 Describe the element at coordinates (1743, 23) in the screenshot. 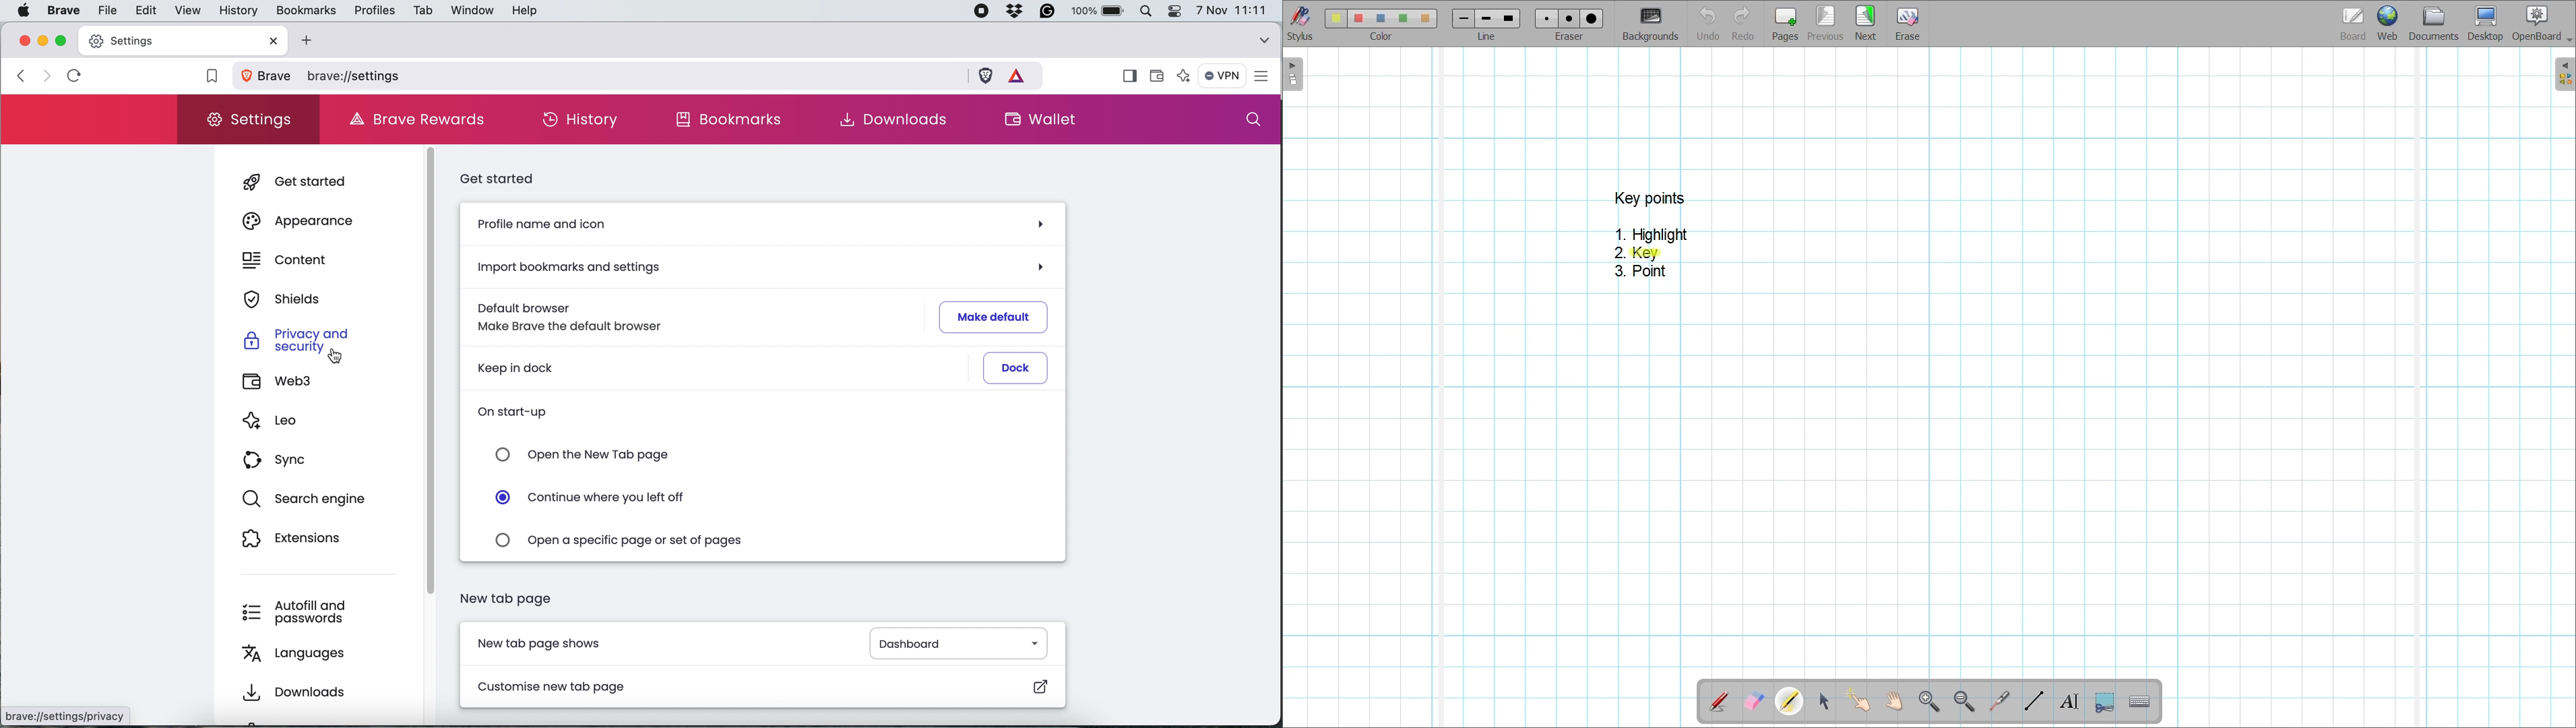

I see `Redo` at that location.